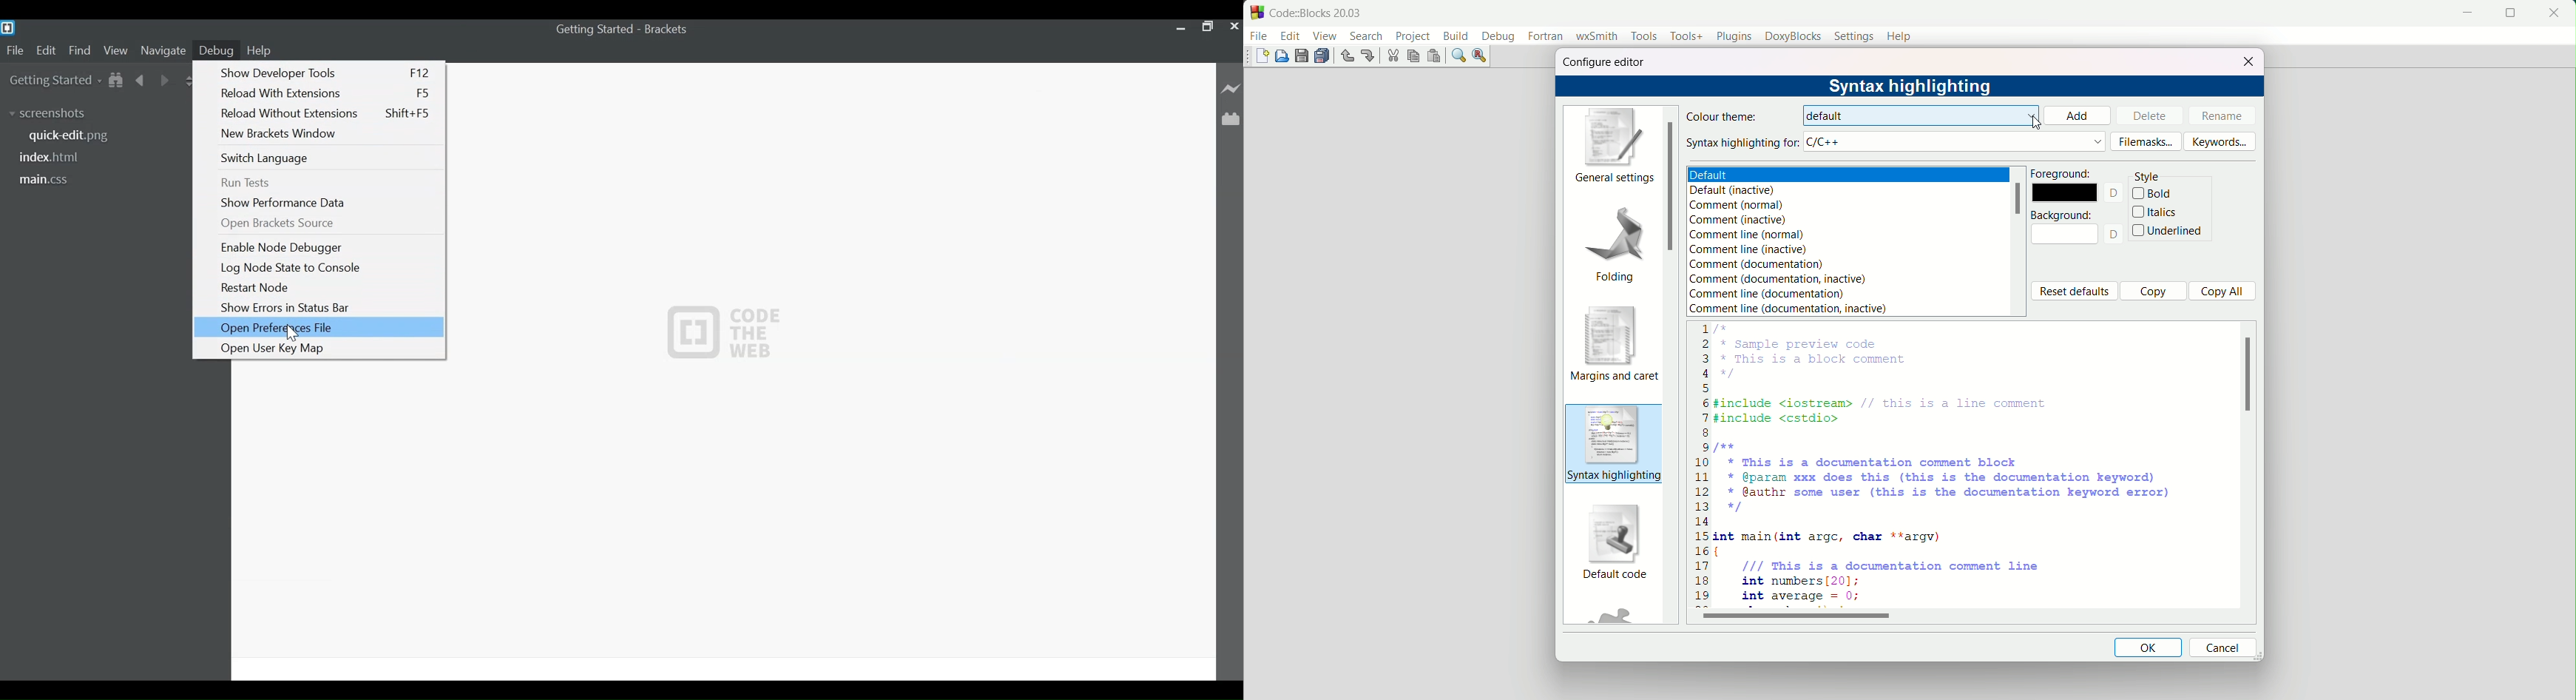 The width and height of the screenshot is (2576, 700). Describe the element at coordinates (2113, 194) in the screenshot. I see `text` at that location.